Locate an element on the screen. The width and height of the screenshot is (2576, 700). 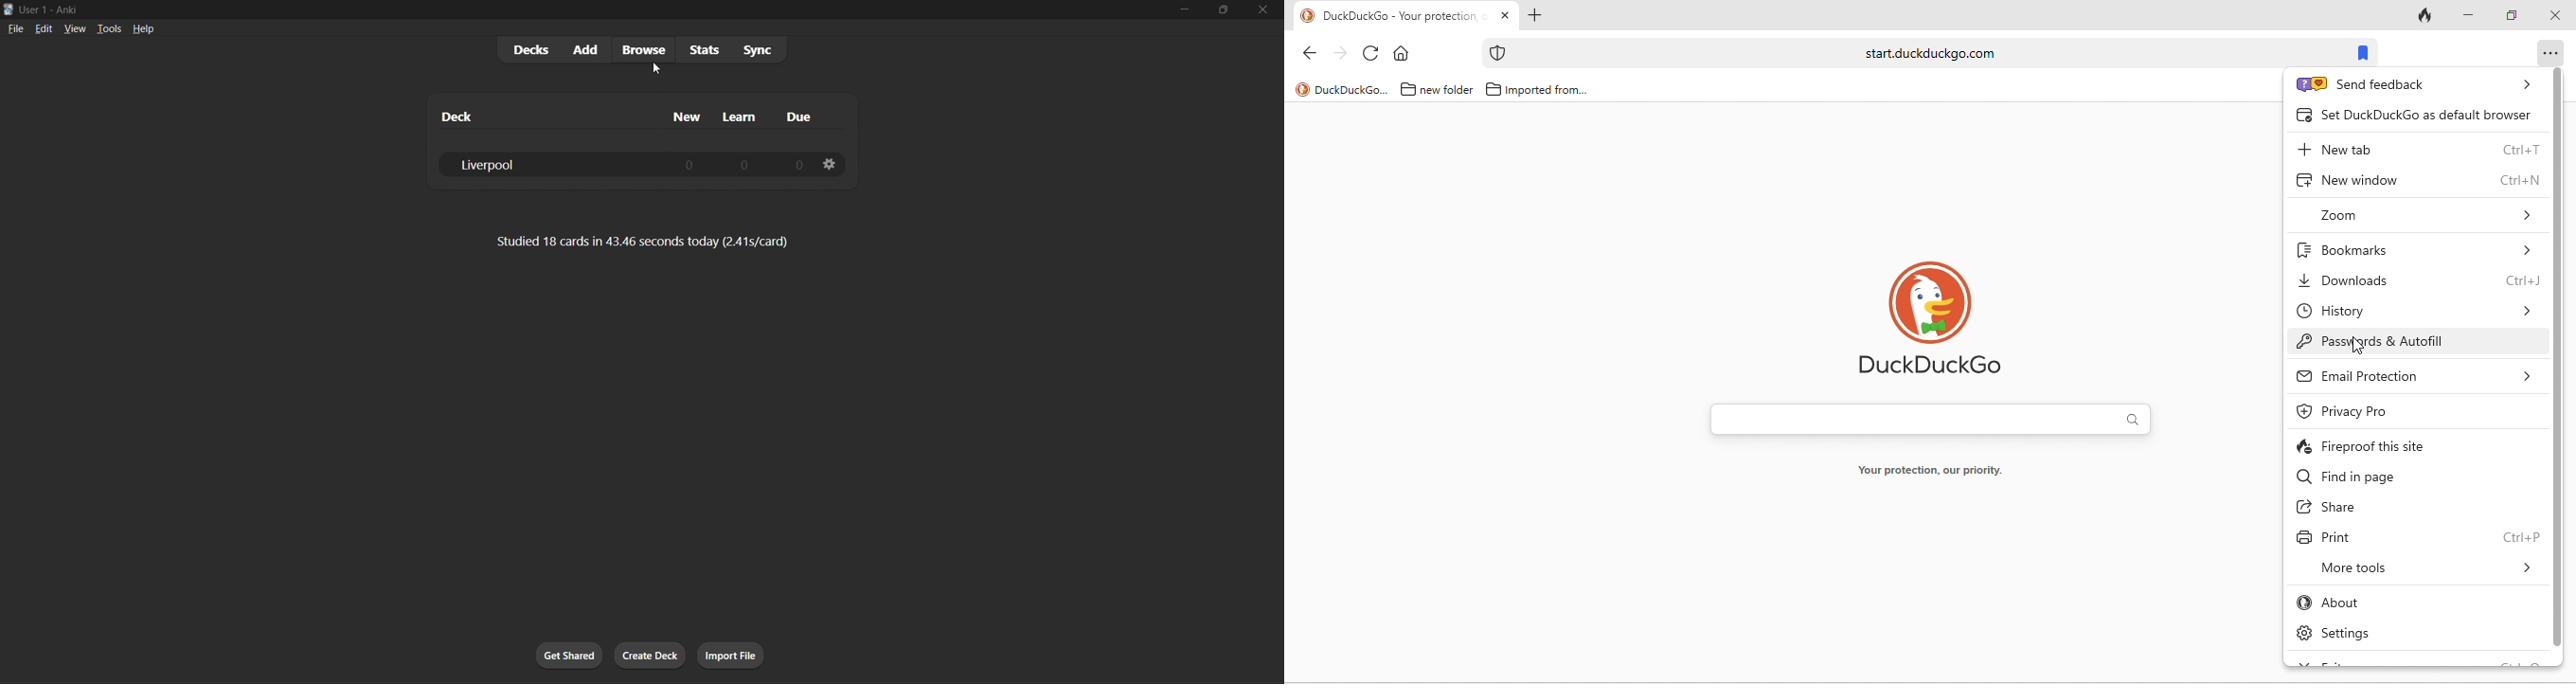
downloads is located at coordinates (2396, 285).